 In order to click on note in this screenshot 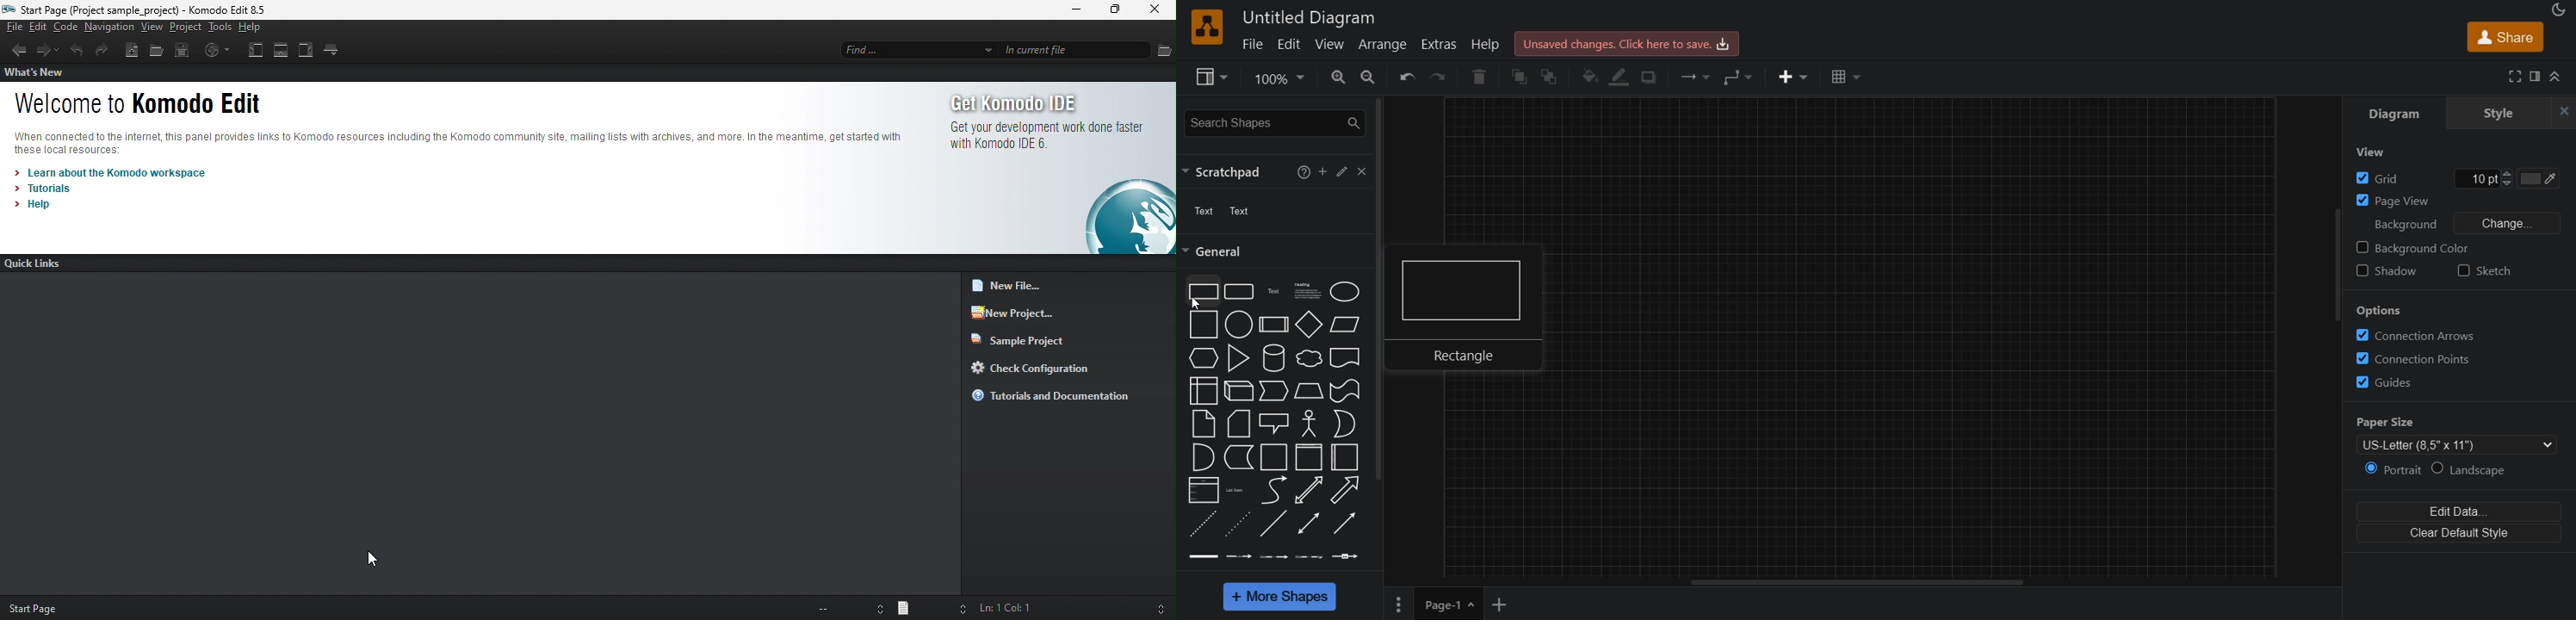, I will do `click(1205, 425)`.